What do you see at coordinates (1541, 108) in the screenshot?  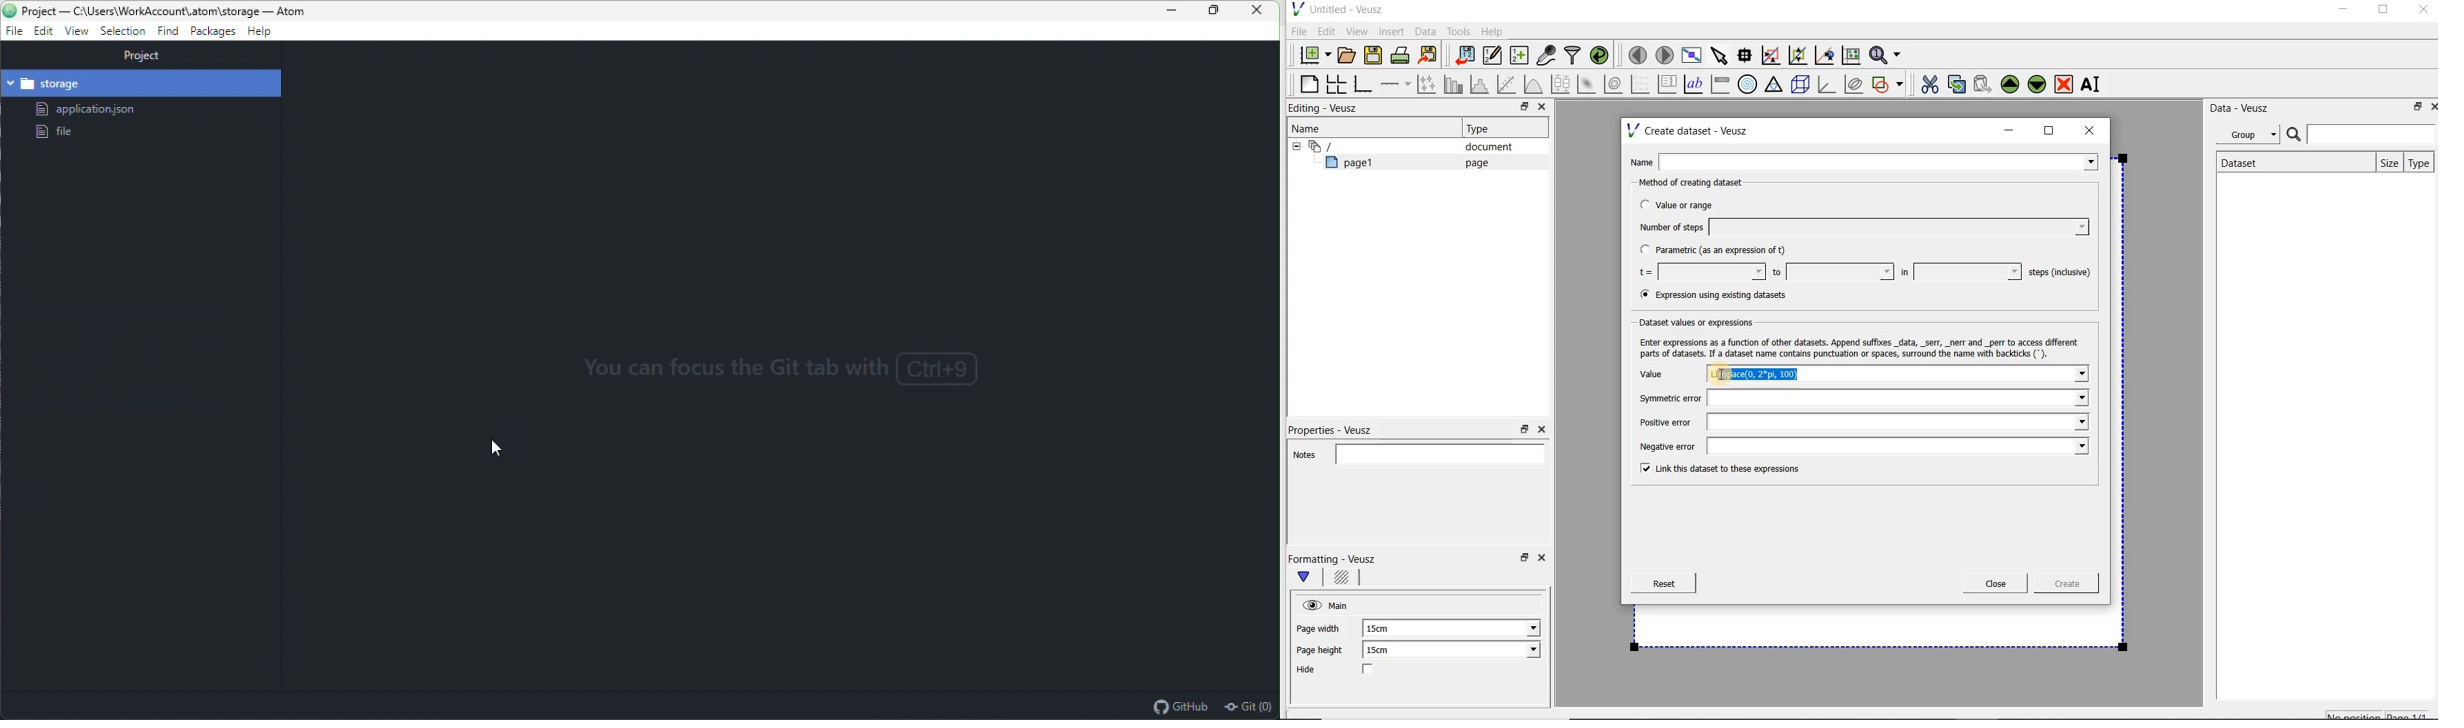 I see `Close` at bounding box center [1541, 108].